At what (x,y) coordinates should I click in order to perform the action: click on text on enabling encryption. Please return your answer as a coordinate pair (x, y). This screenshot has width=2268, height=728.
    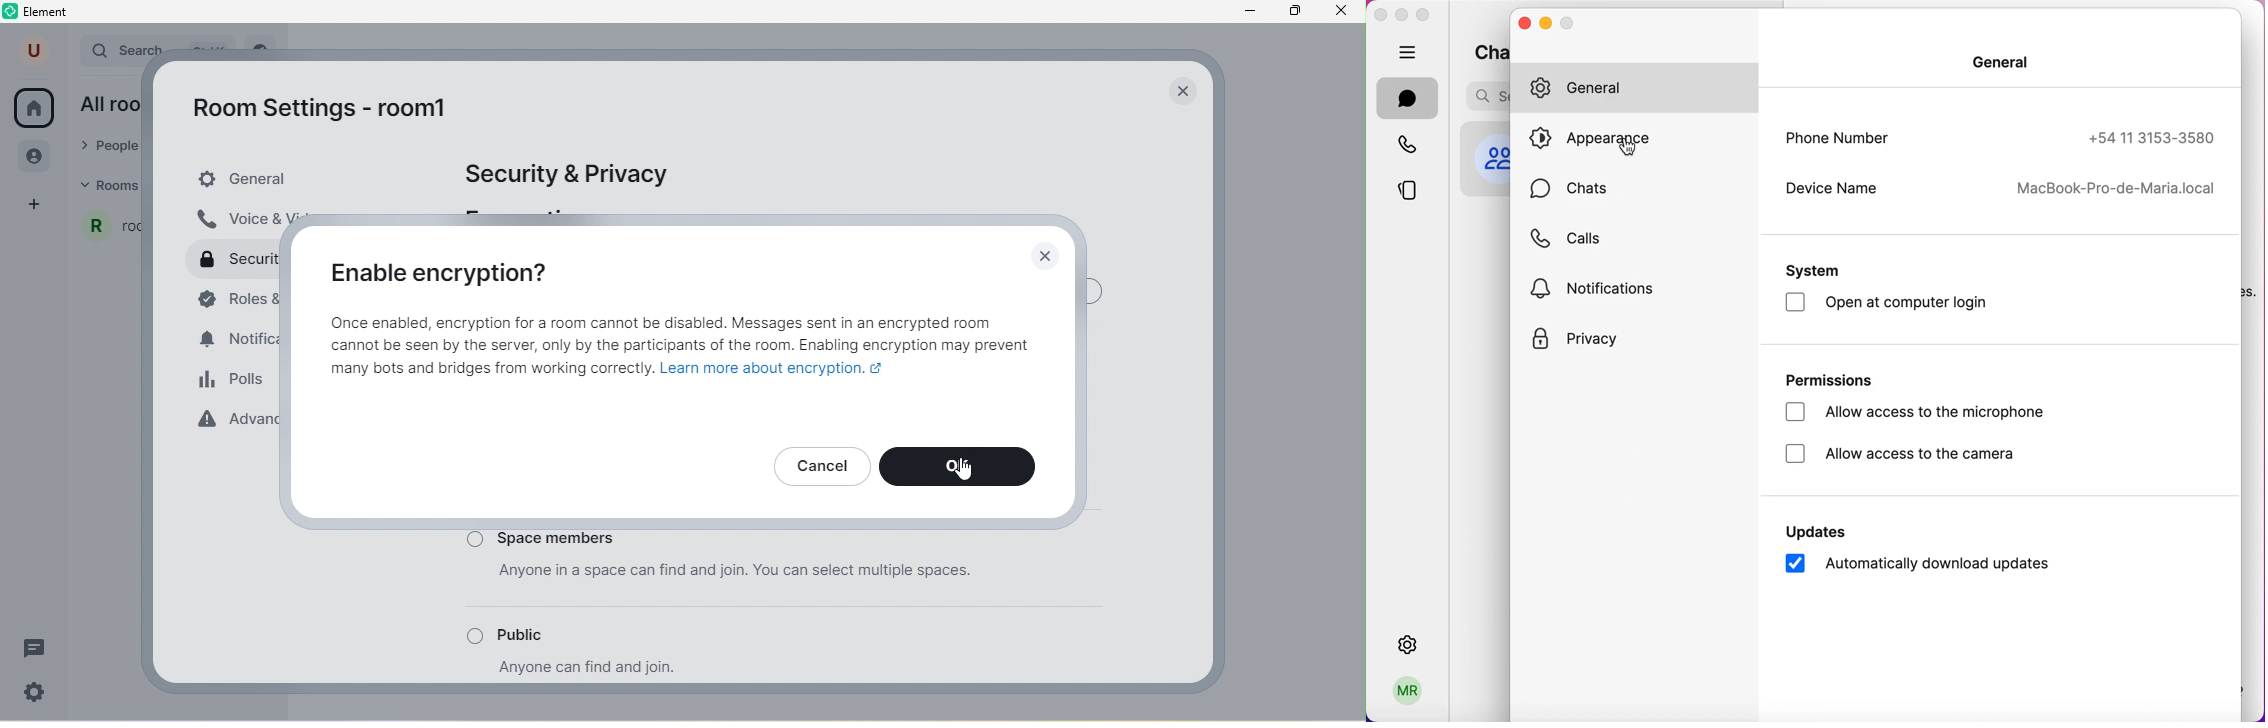
    Looking at the image, I should click on (683, 352).